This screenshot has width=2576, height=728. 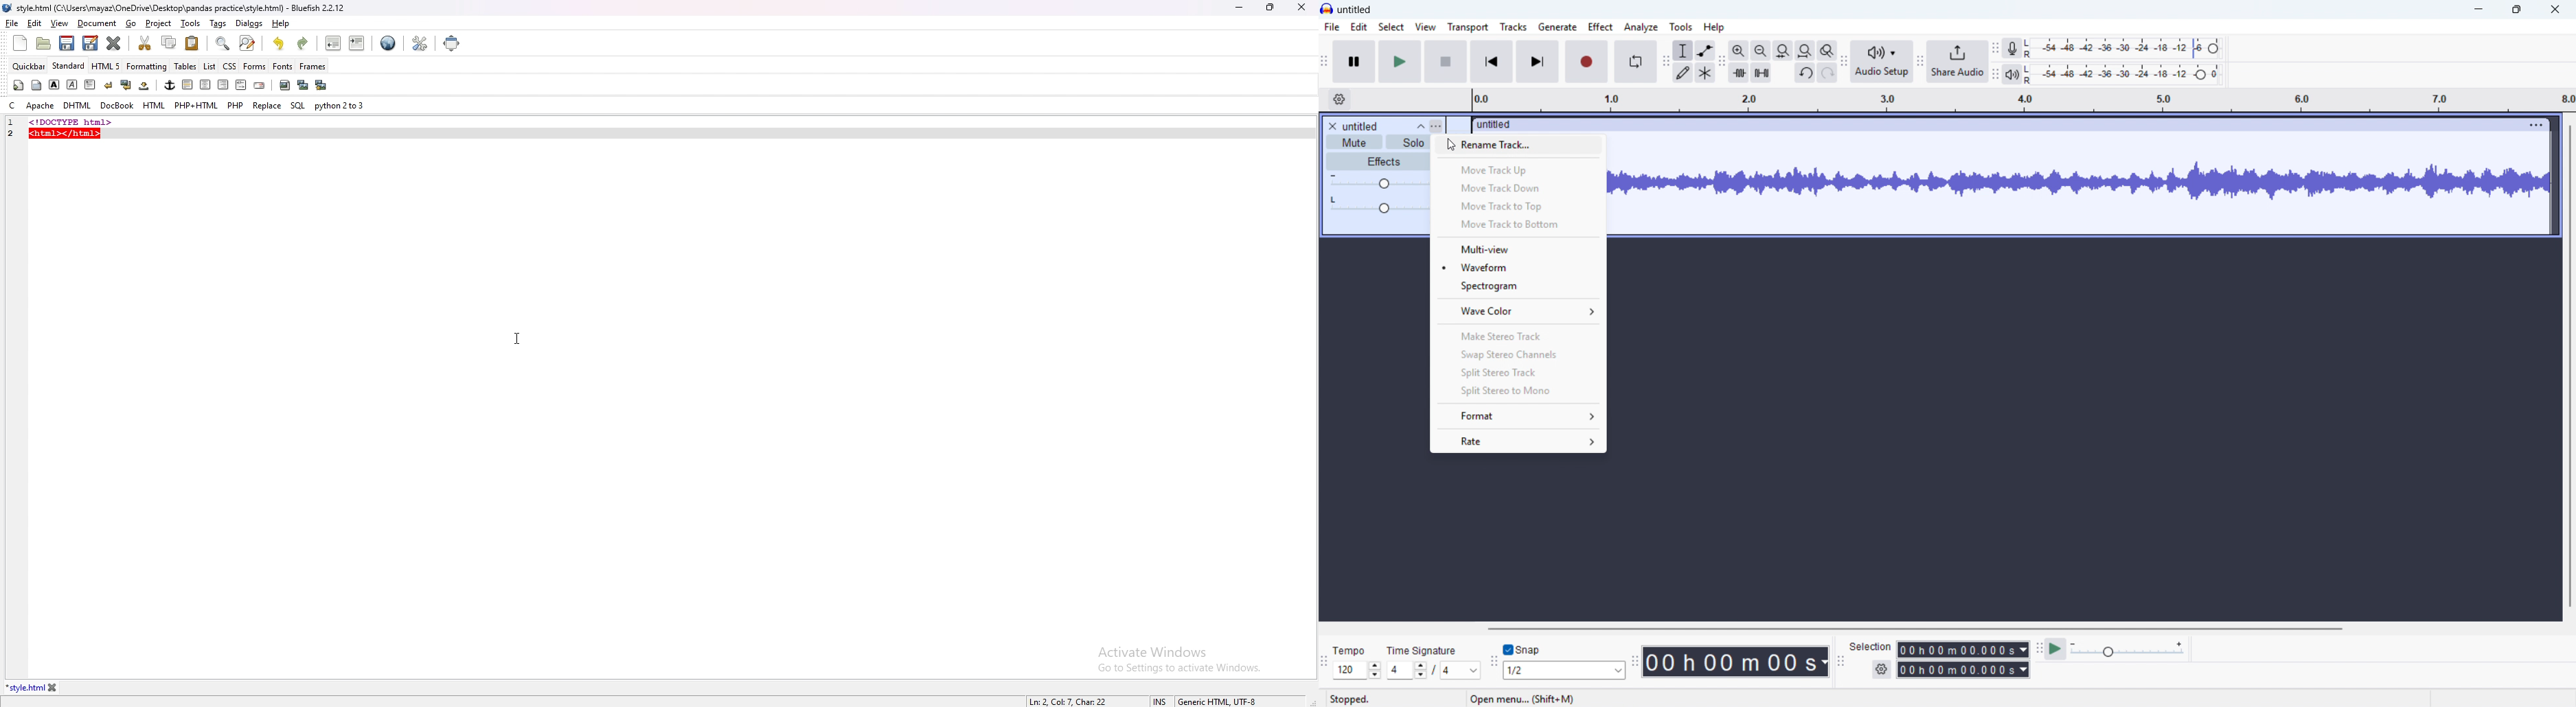 I want to click on Set snapping , so click(x=1564, y=670).